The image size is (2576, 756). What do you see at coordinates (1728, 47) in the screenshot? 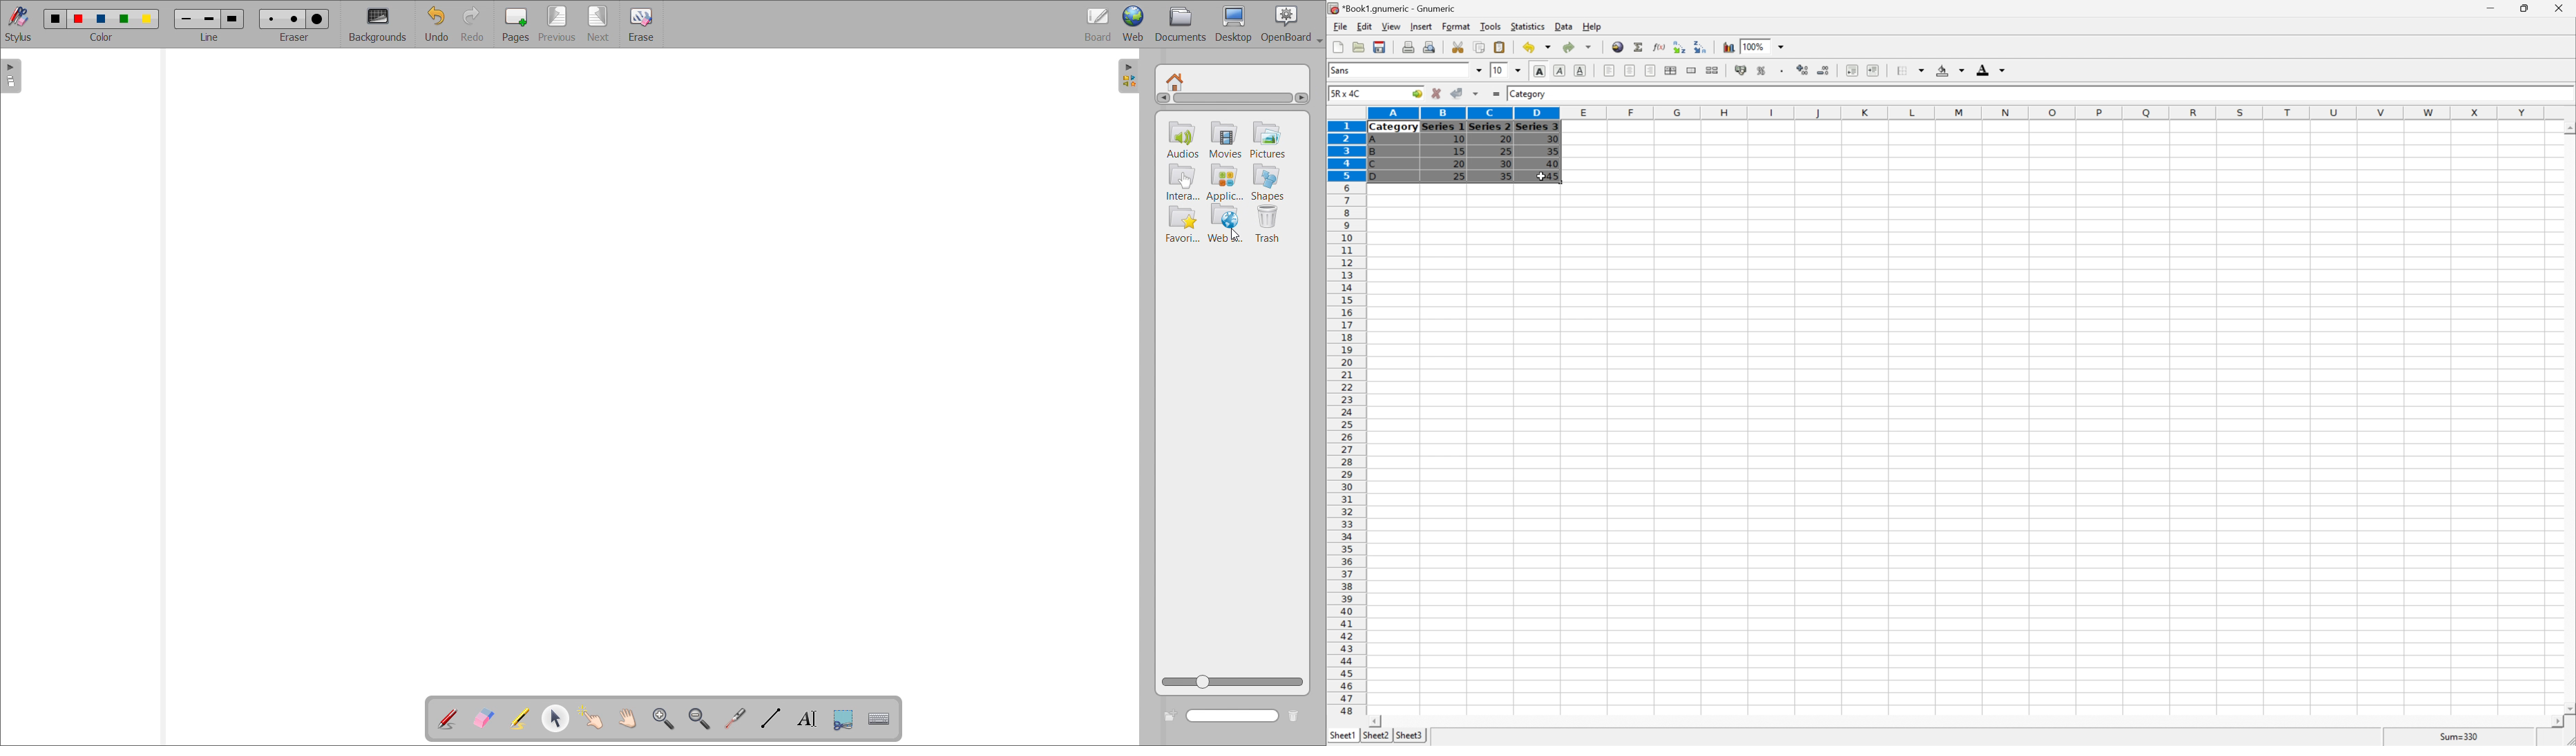
I see `Insert a chart` at bounding box center [1728, 47].